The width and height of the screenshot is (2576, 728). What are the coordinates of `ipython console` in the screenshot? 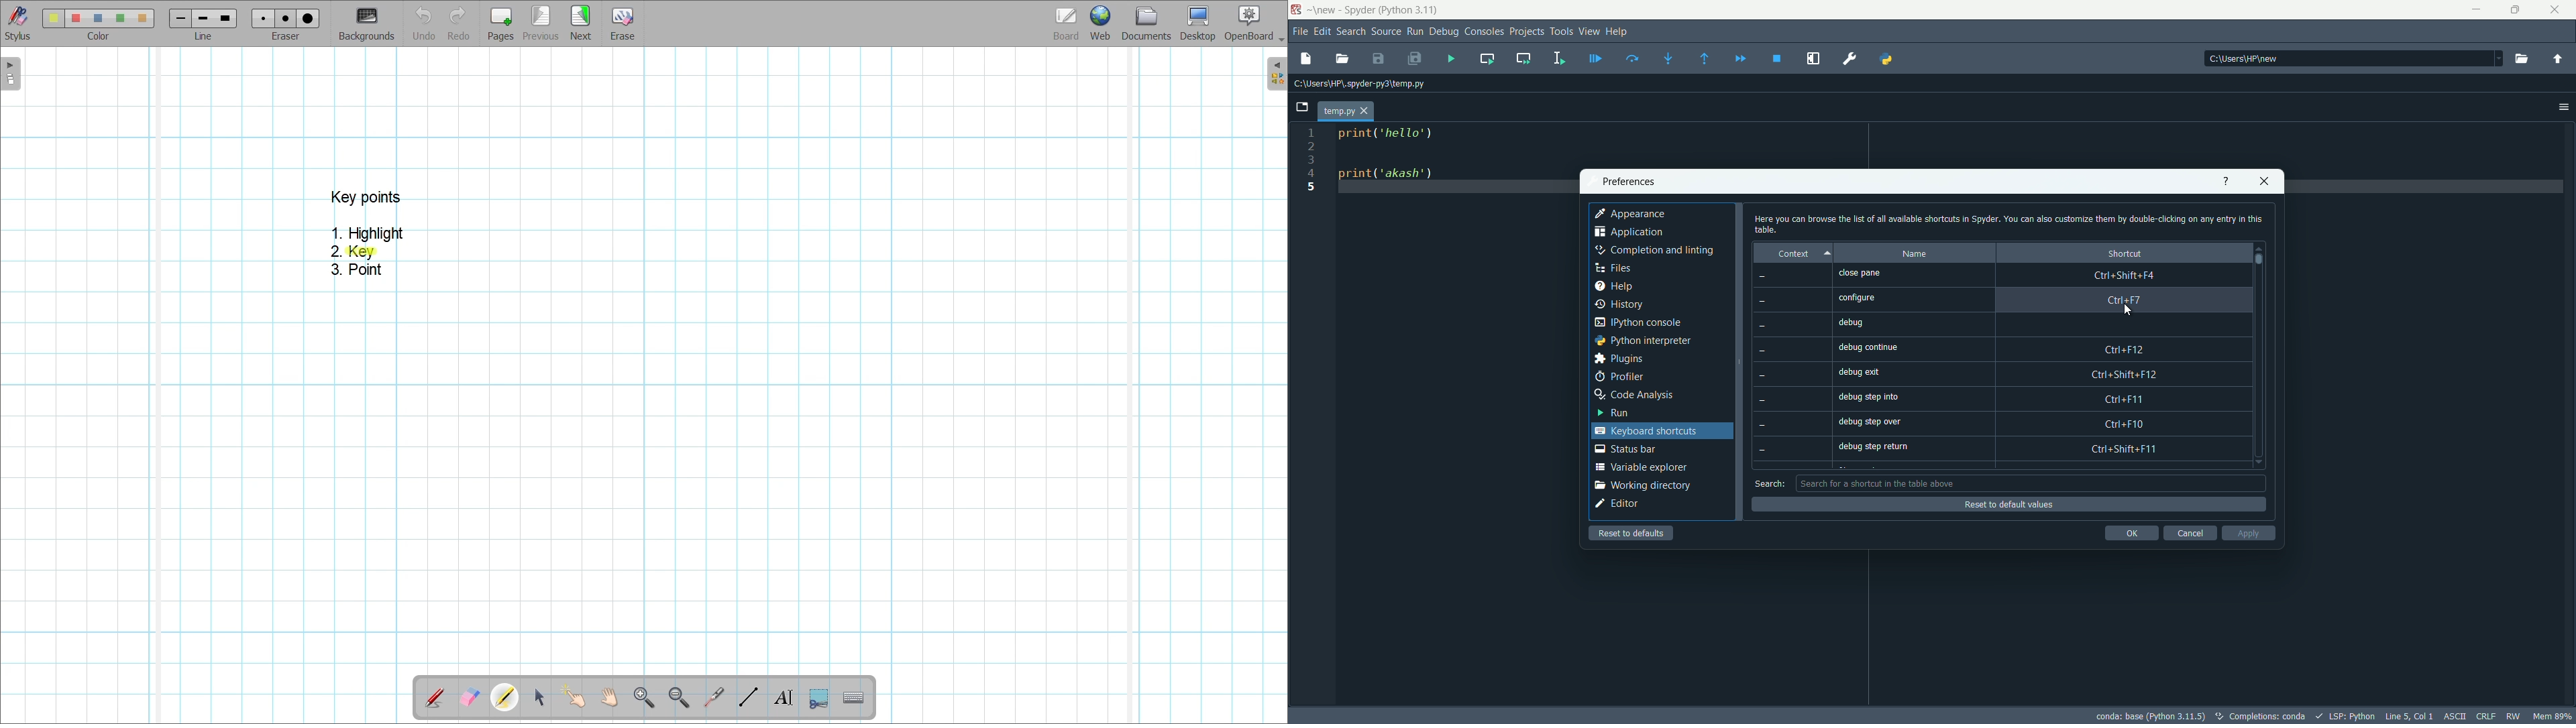 It's located at (1638, 323).